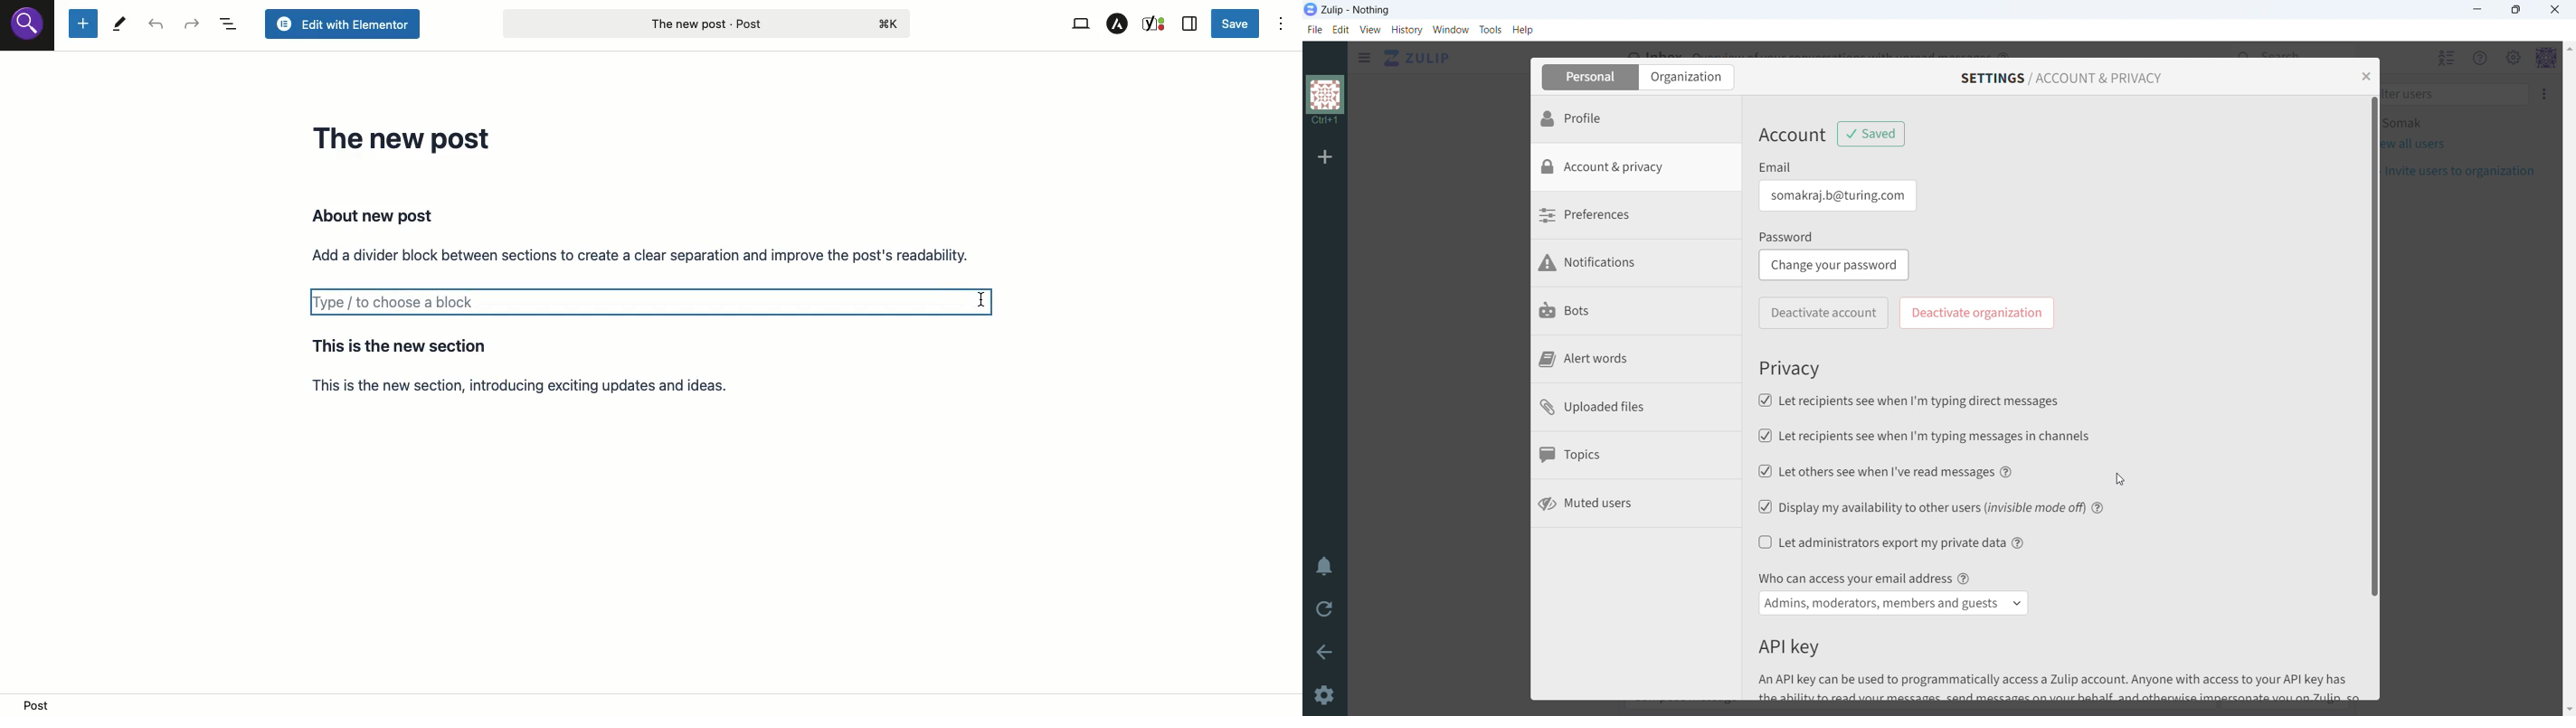  I want to click on go back, so click(1325, 650).